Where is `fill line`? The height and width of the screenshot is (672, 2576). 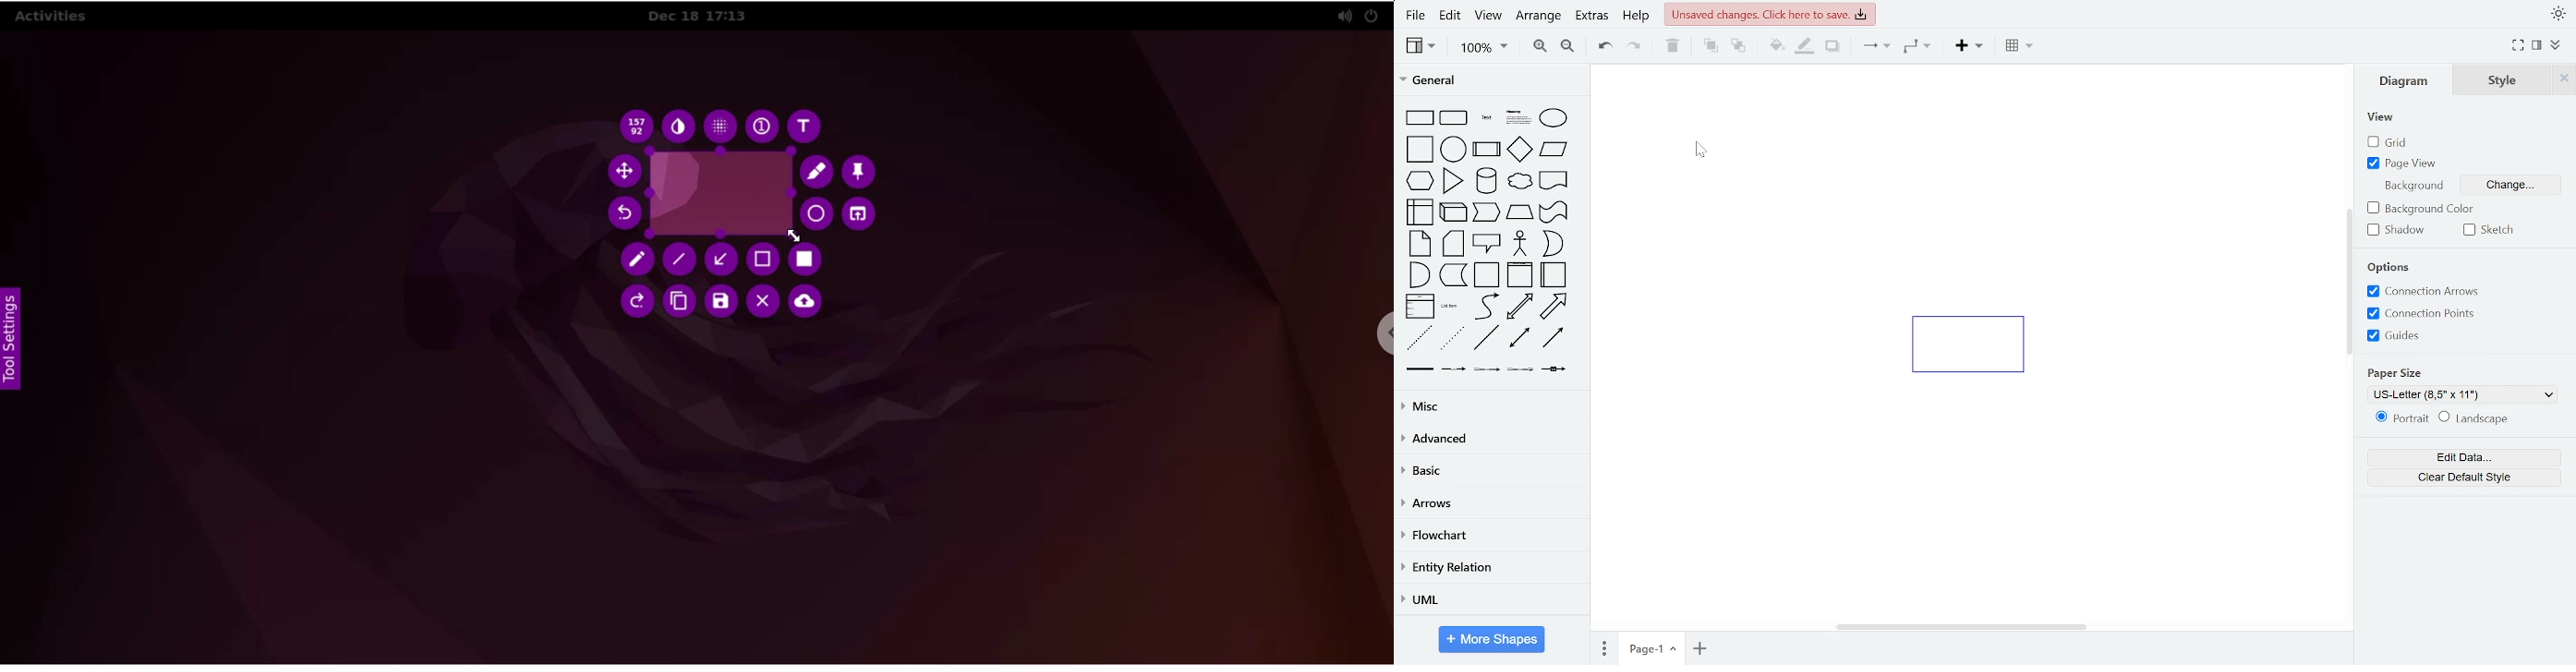 fill line is located at coordinates (1806, 48).